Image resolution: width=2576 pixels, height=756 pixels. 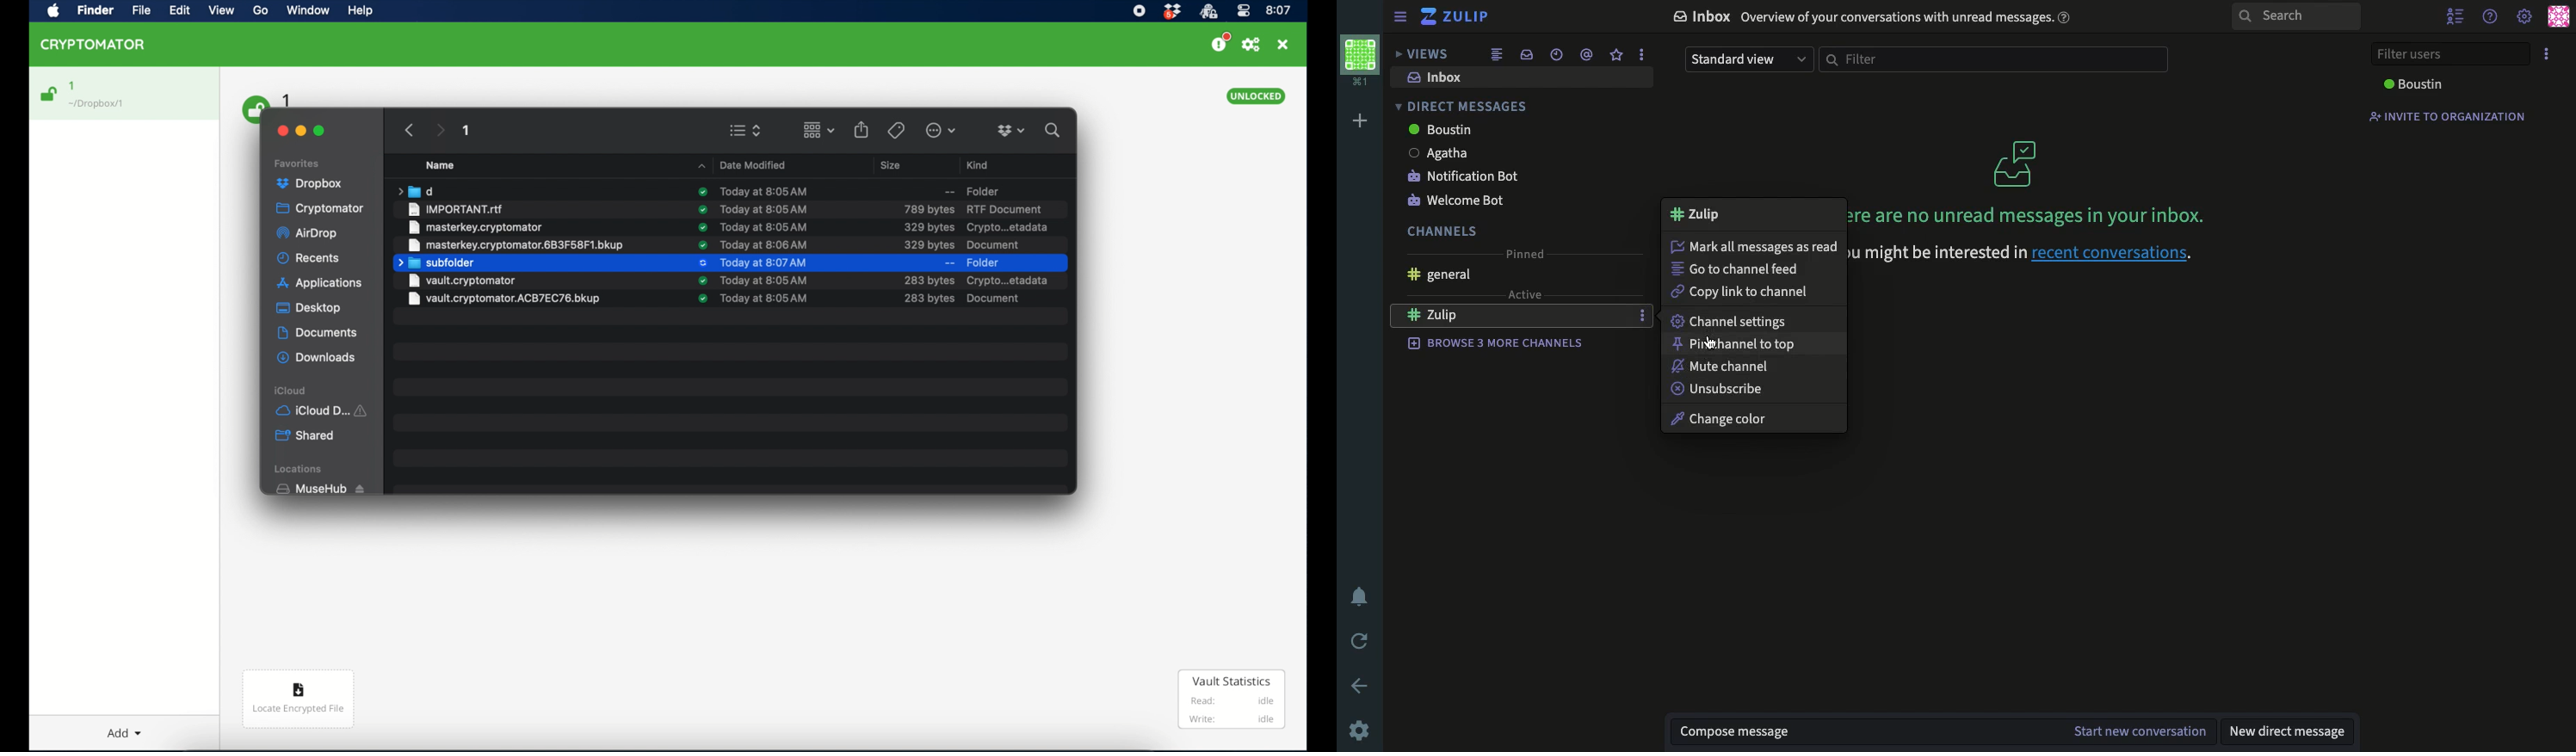 I want to click on date, so click(x=764, y=263).